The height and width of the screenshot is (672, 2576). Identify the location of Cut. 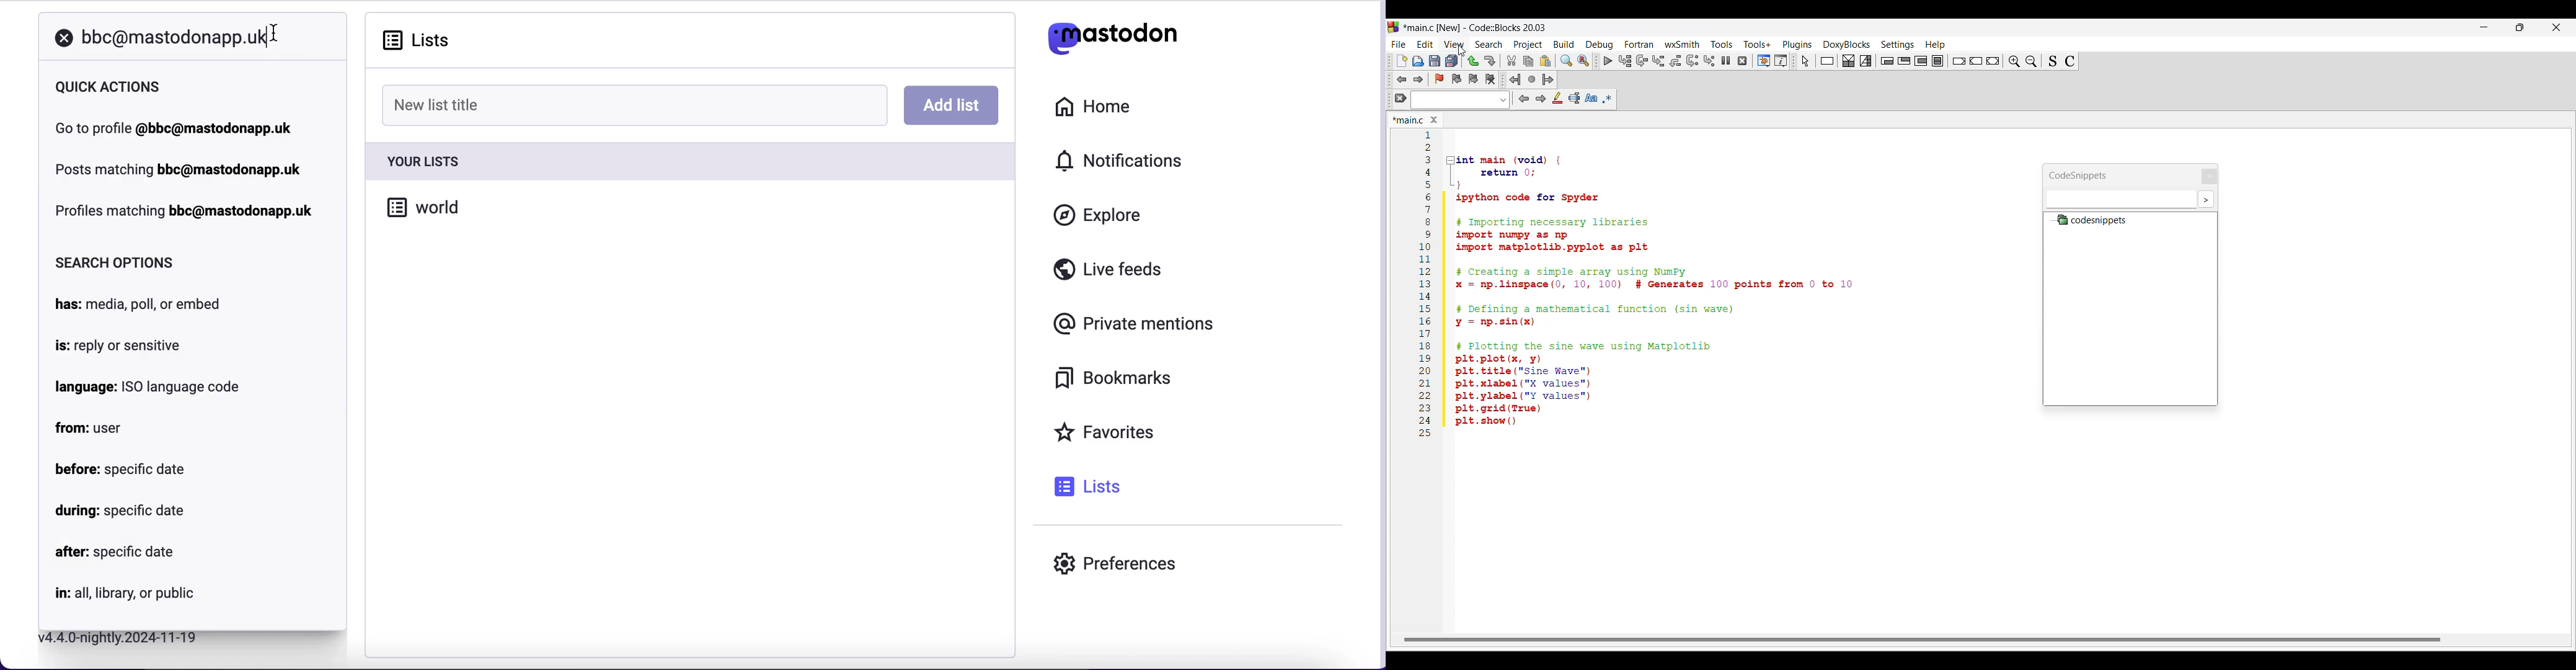
(1512, 60).